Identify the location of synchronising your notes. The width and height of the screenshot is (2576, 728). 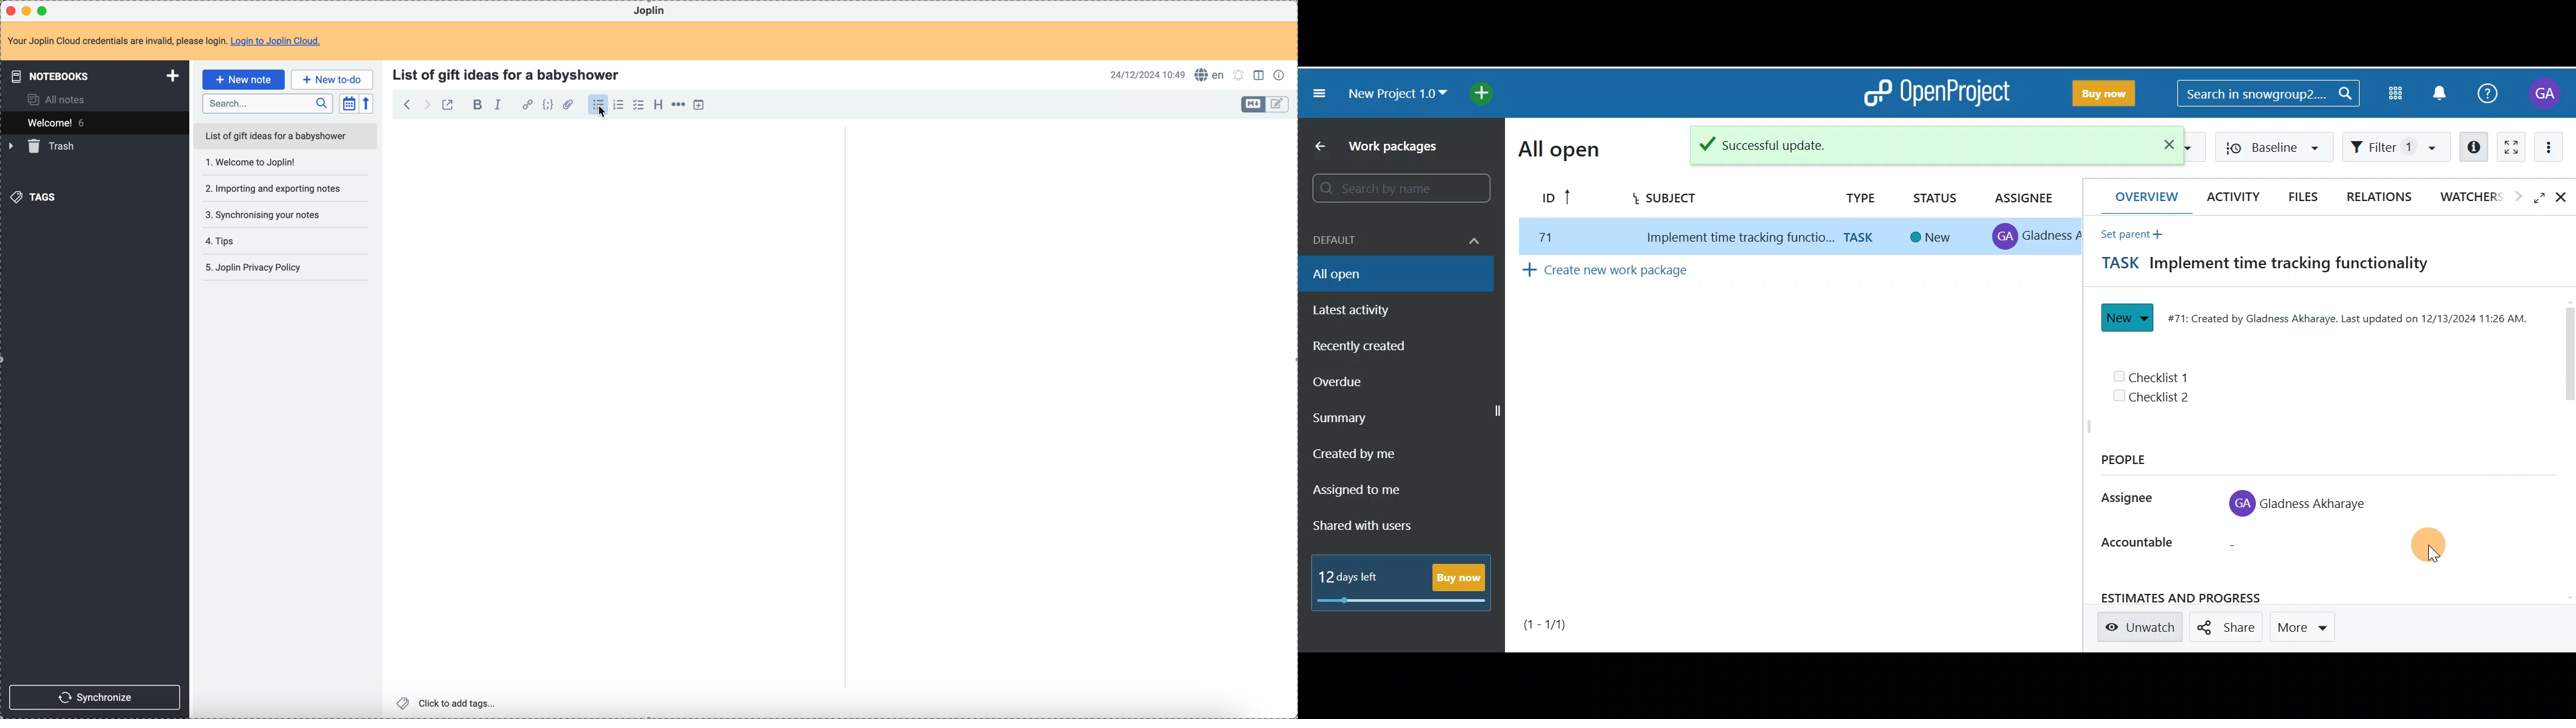
(271, 215).